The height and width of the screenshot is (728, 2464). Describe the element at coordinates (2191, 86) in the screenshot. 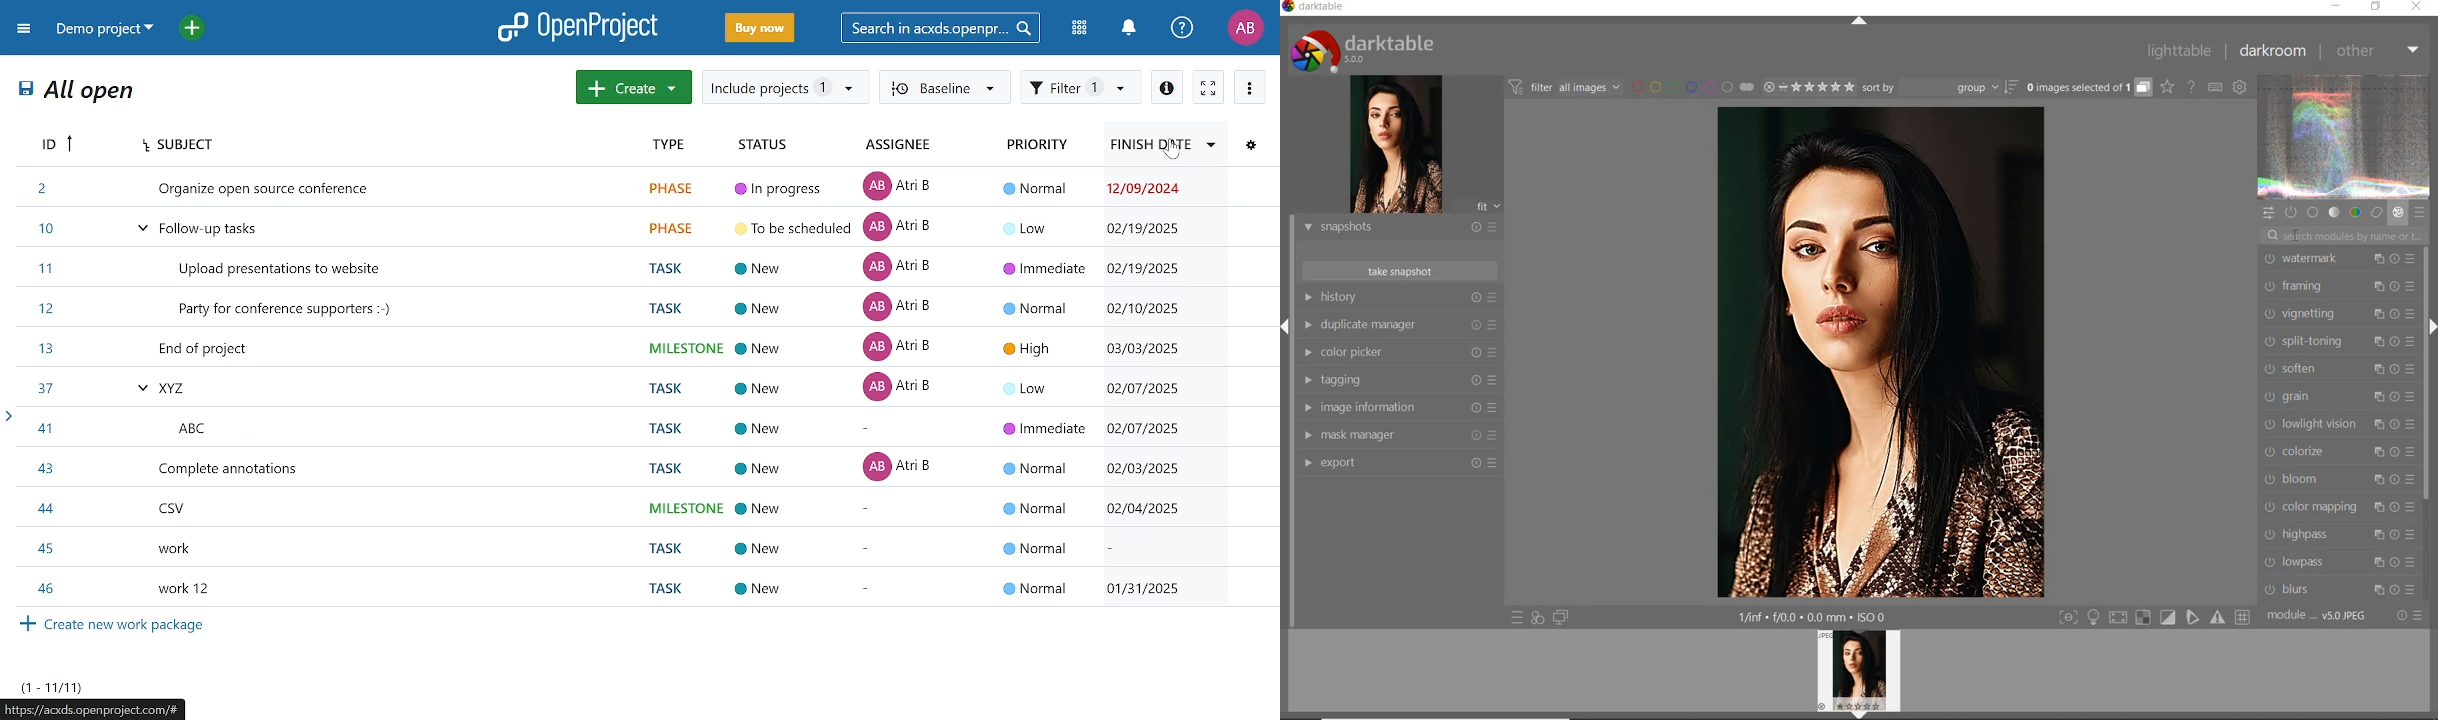

I see `enable online help` at that location.